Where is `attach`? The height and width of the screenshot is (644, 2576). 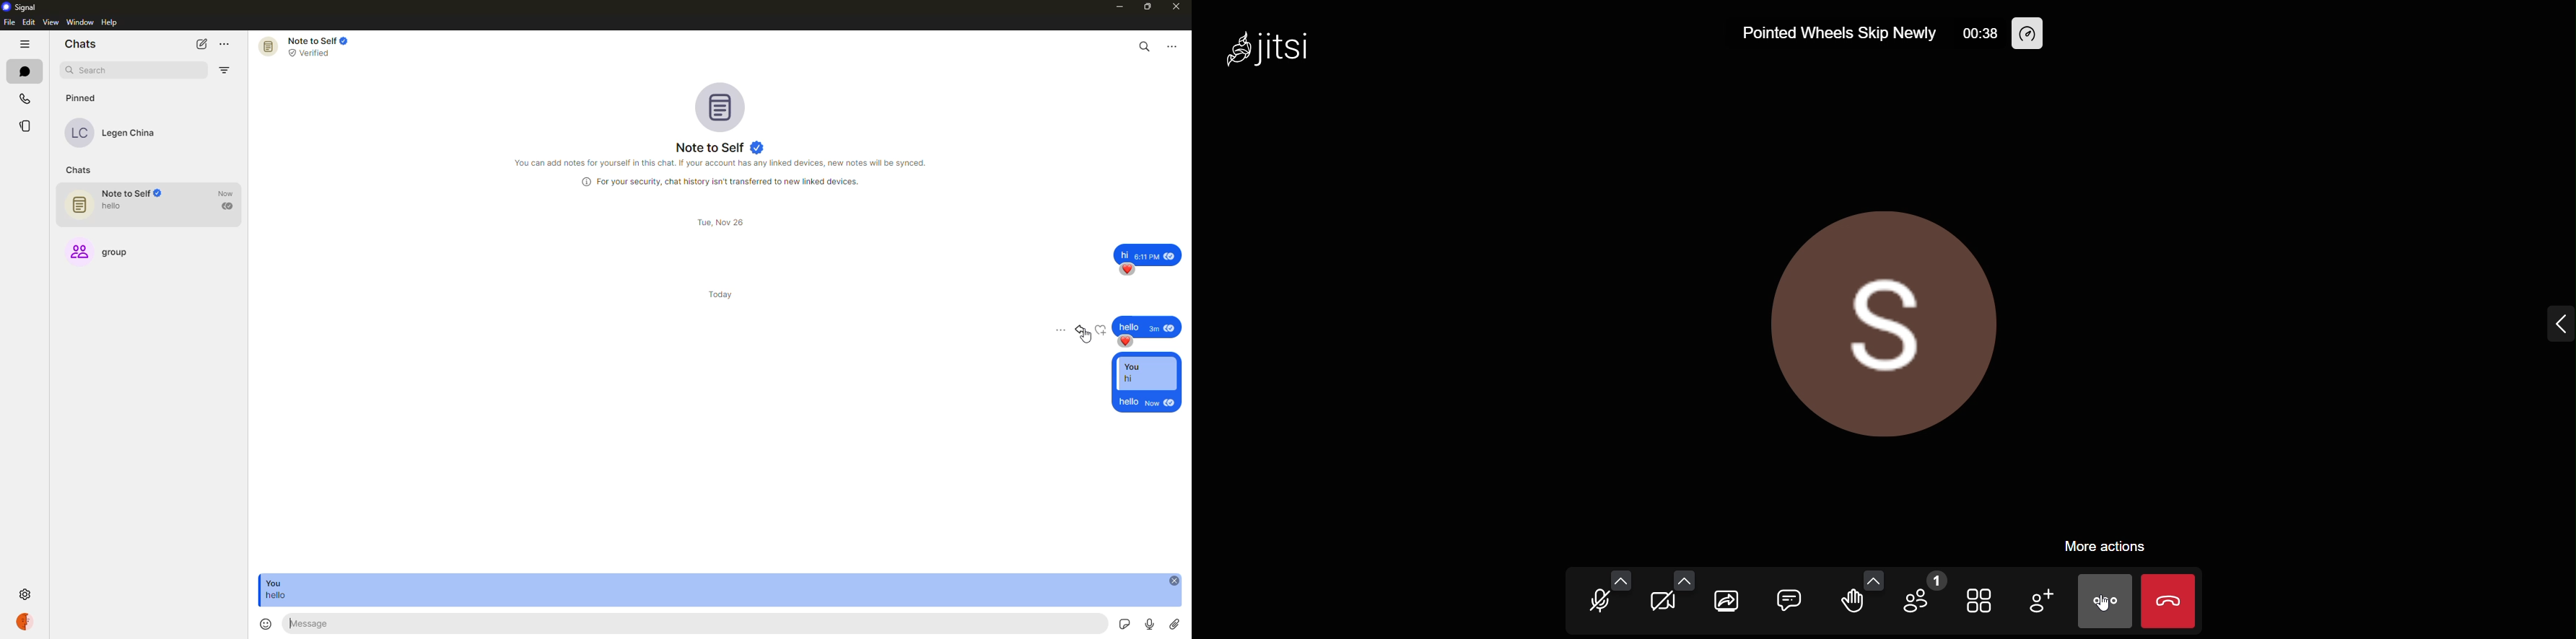 attach is located at coordinates (1176, 623).